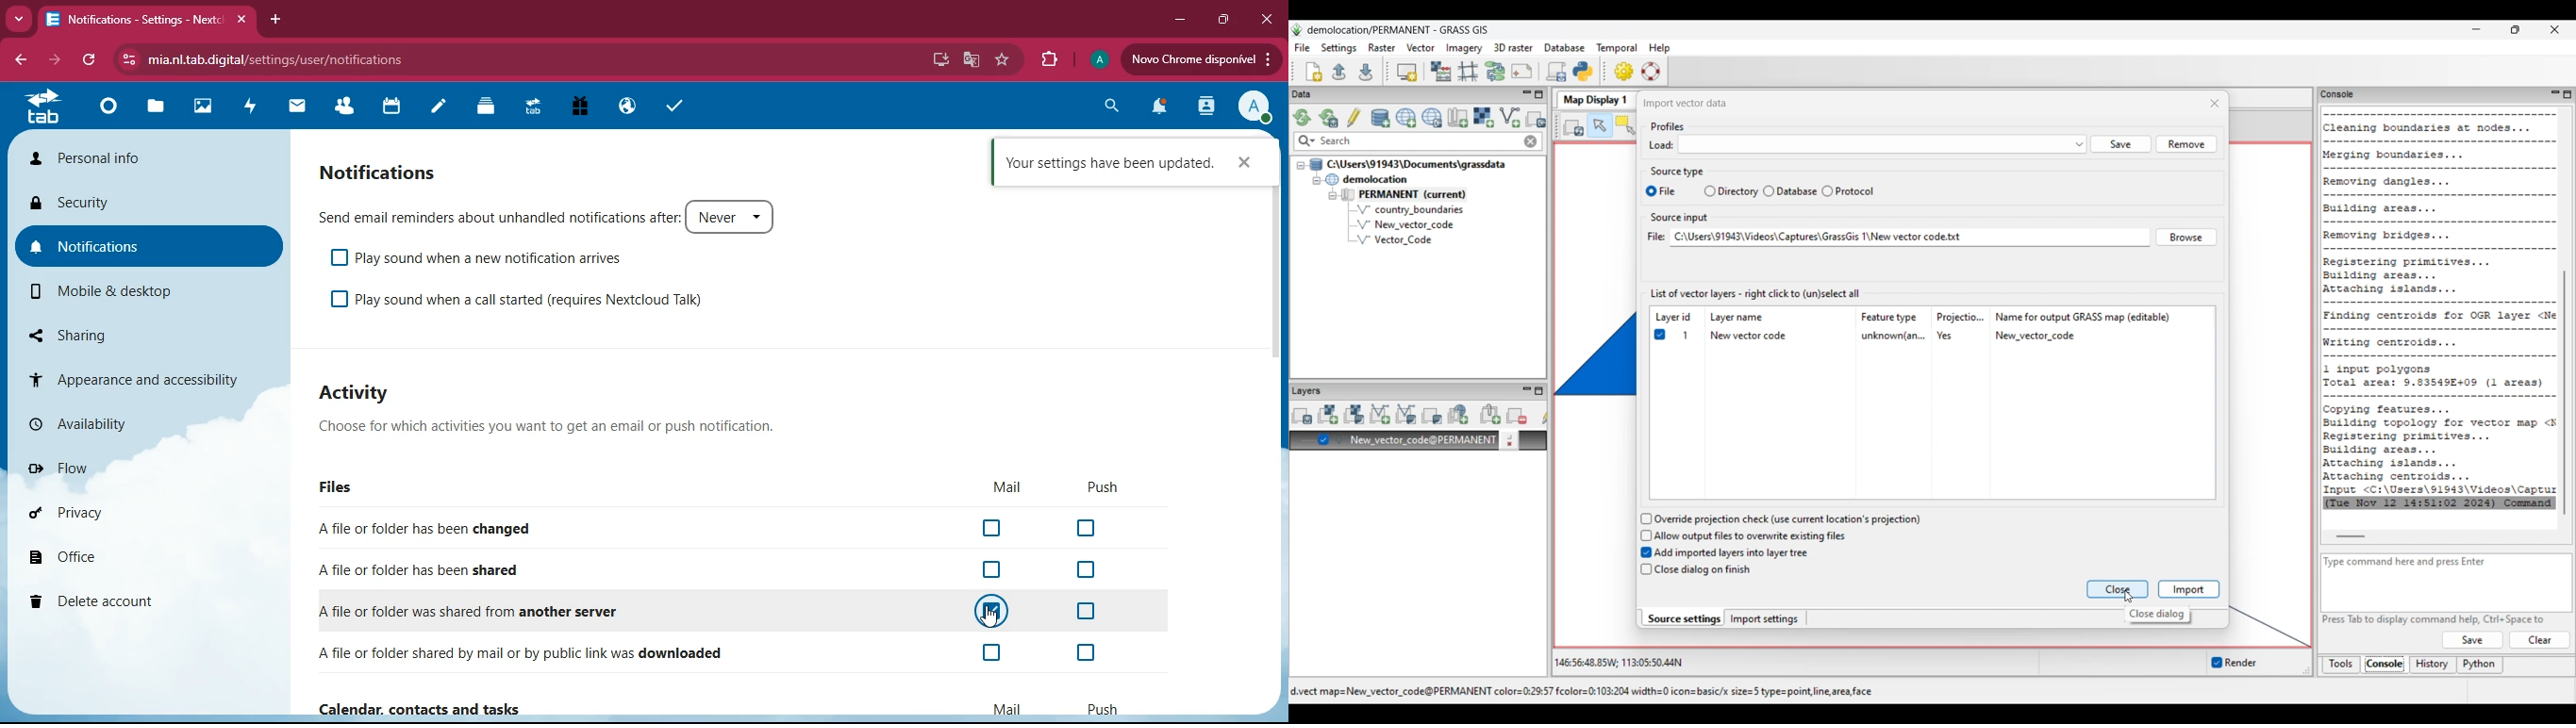  Describe the element at coordinates (1882, 145) in the screenshot. I see `menu` at that location.